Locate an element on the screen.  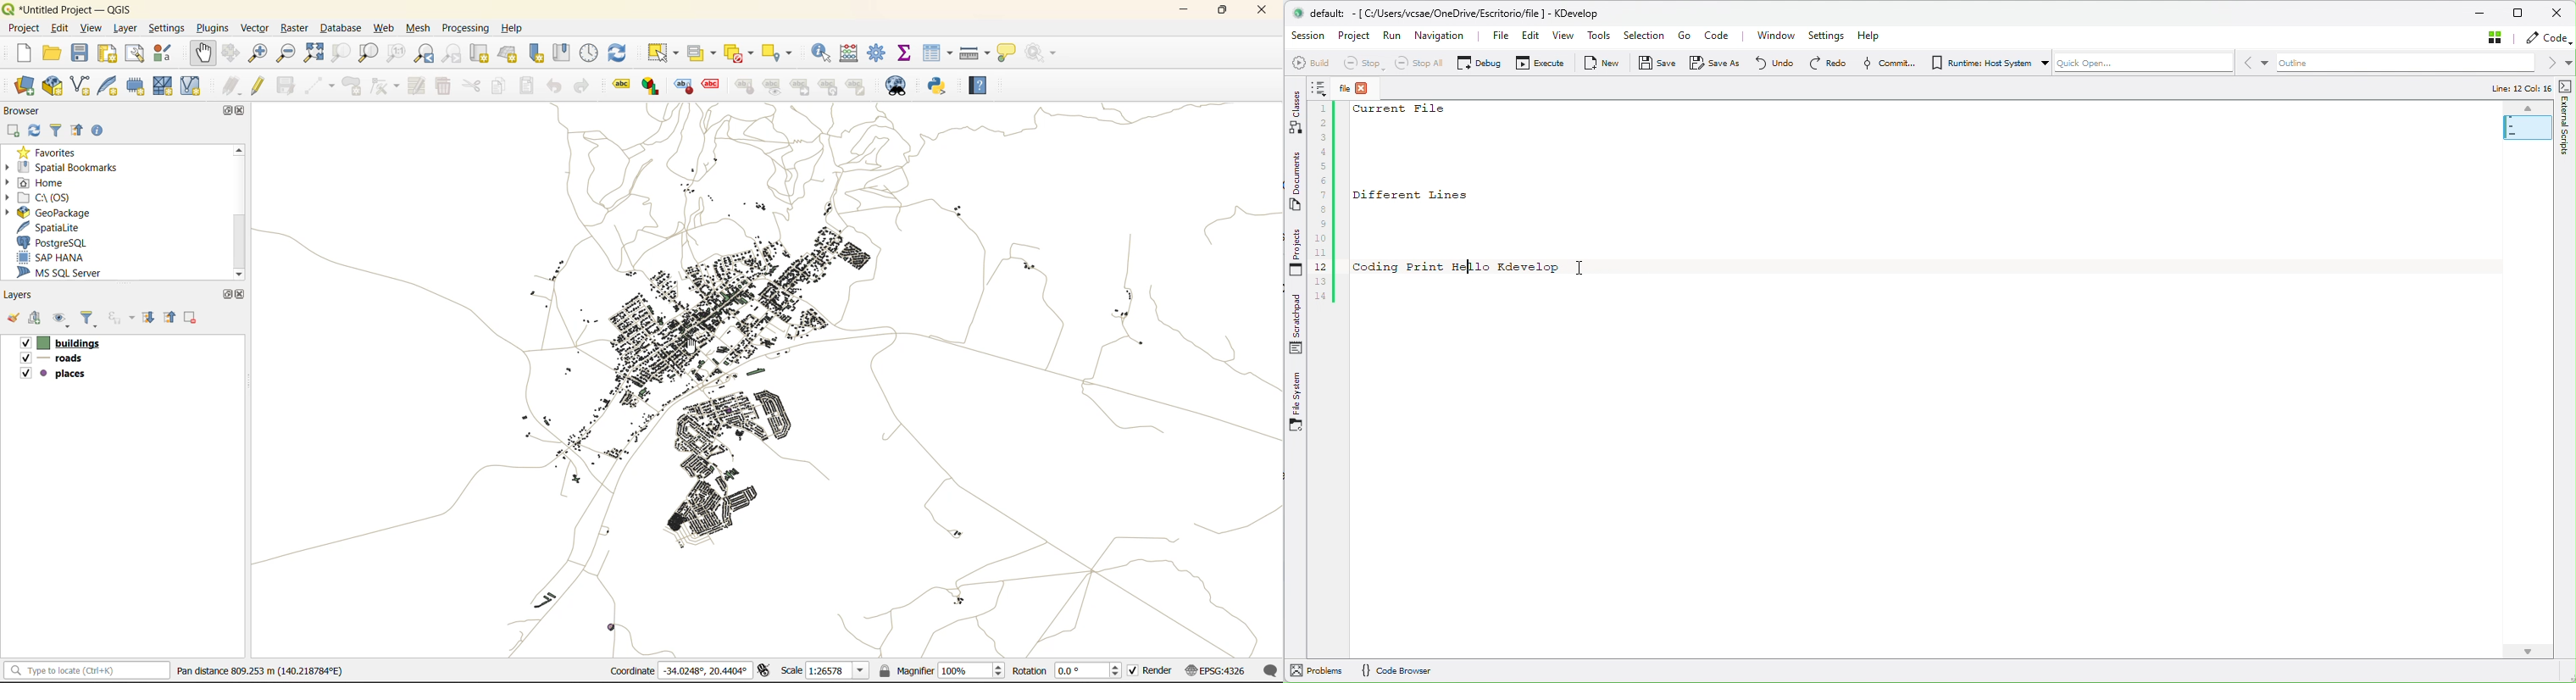
digitize is located at coordinates (319, 84).